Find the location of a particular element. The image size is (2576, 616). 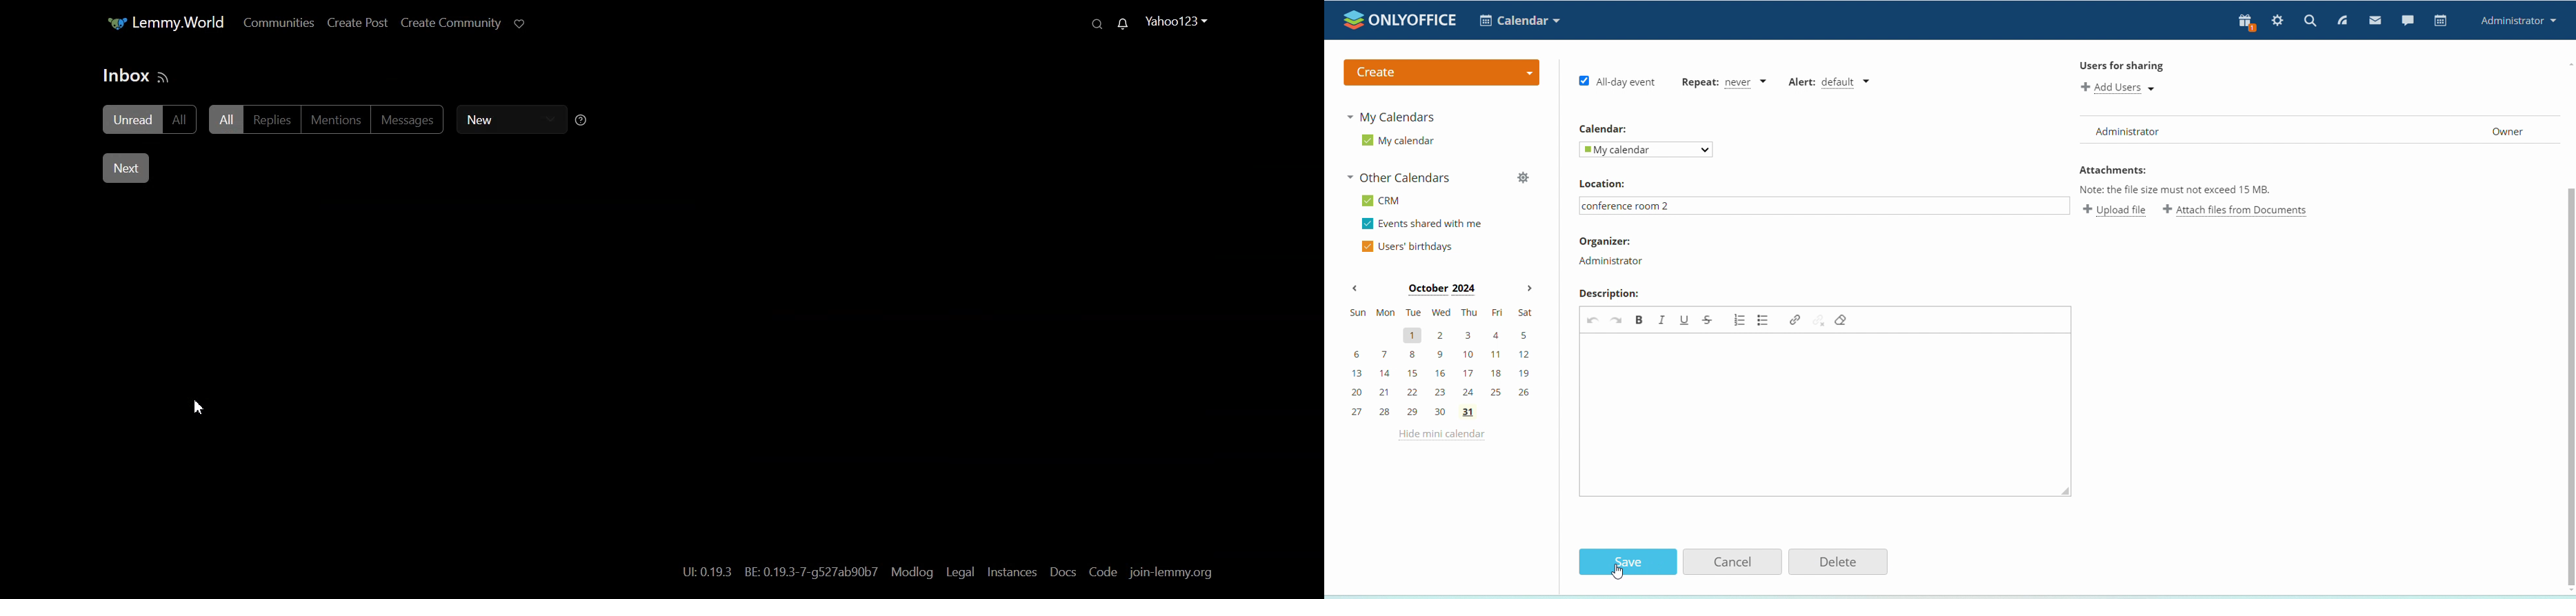

Home Page is located at coordinates (158, 21).